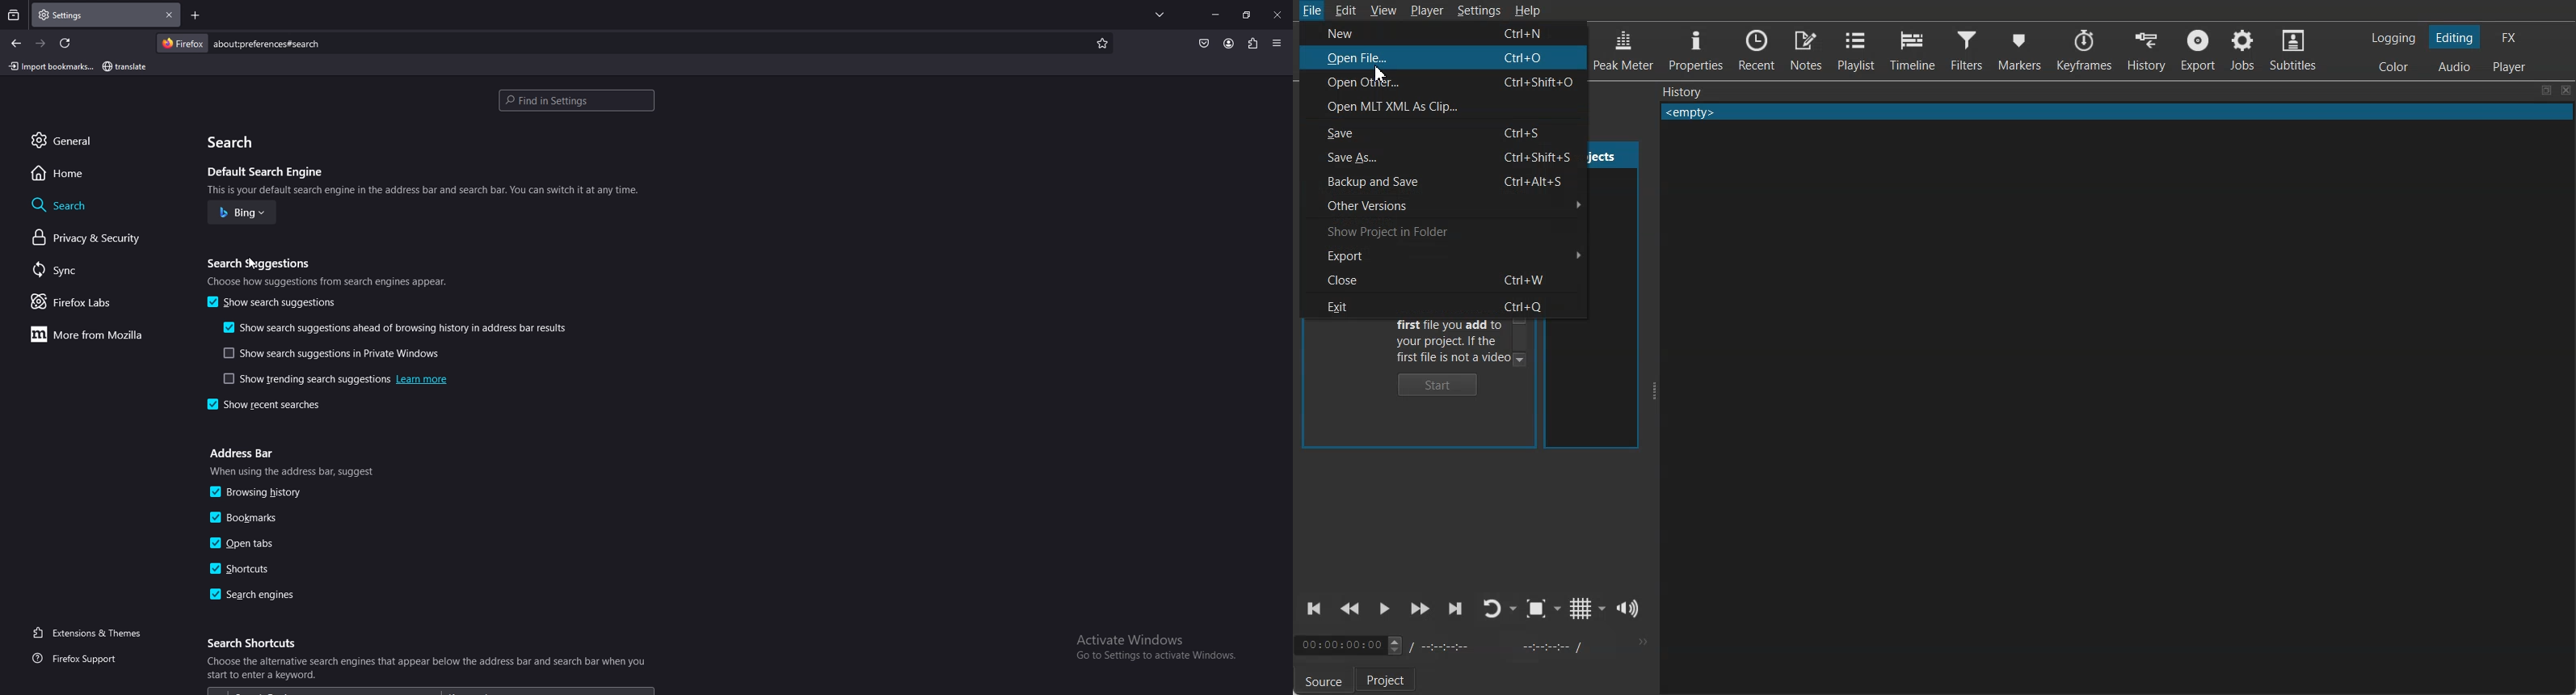  I want to click on privacy and security, so click(96, 239).